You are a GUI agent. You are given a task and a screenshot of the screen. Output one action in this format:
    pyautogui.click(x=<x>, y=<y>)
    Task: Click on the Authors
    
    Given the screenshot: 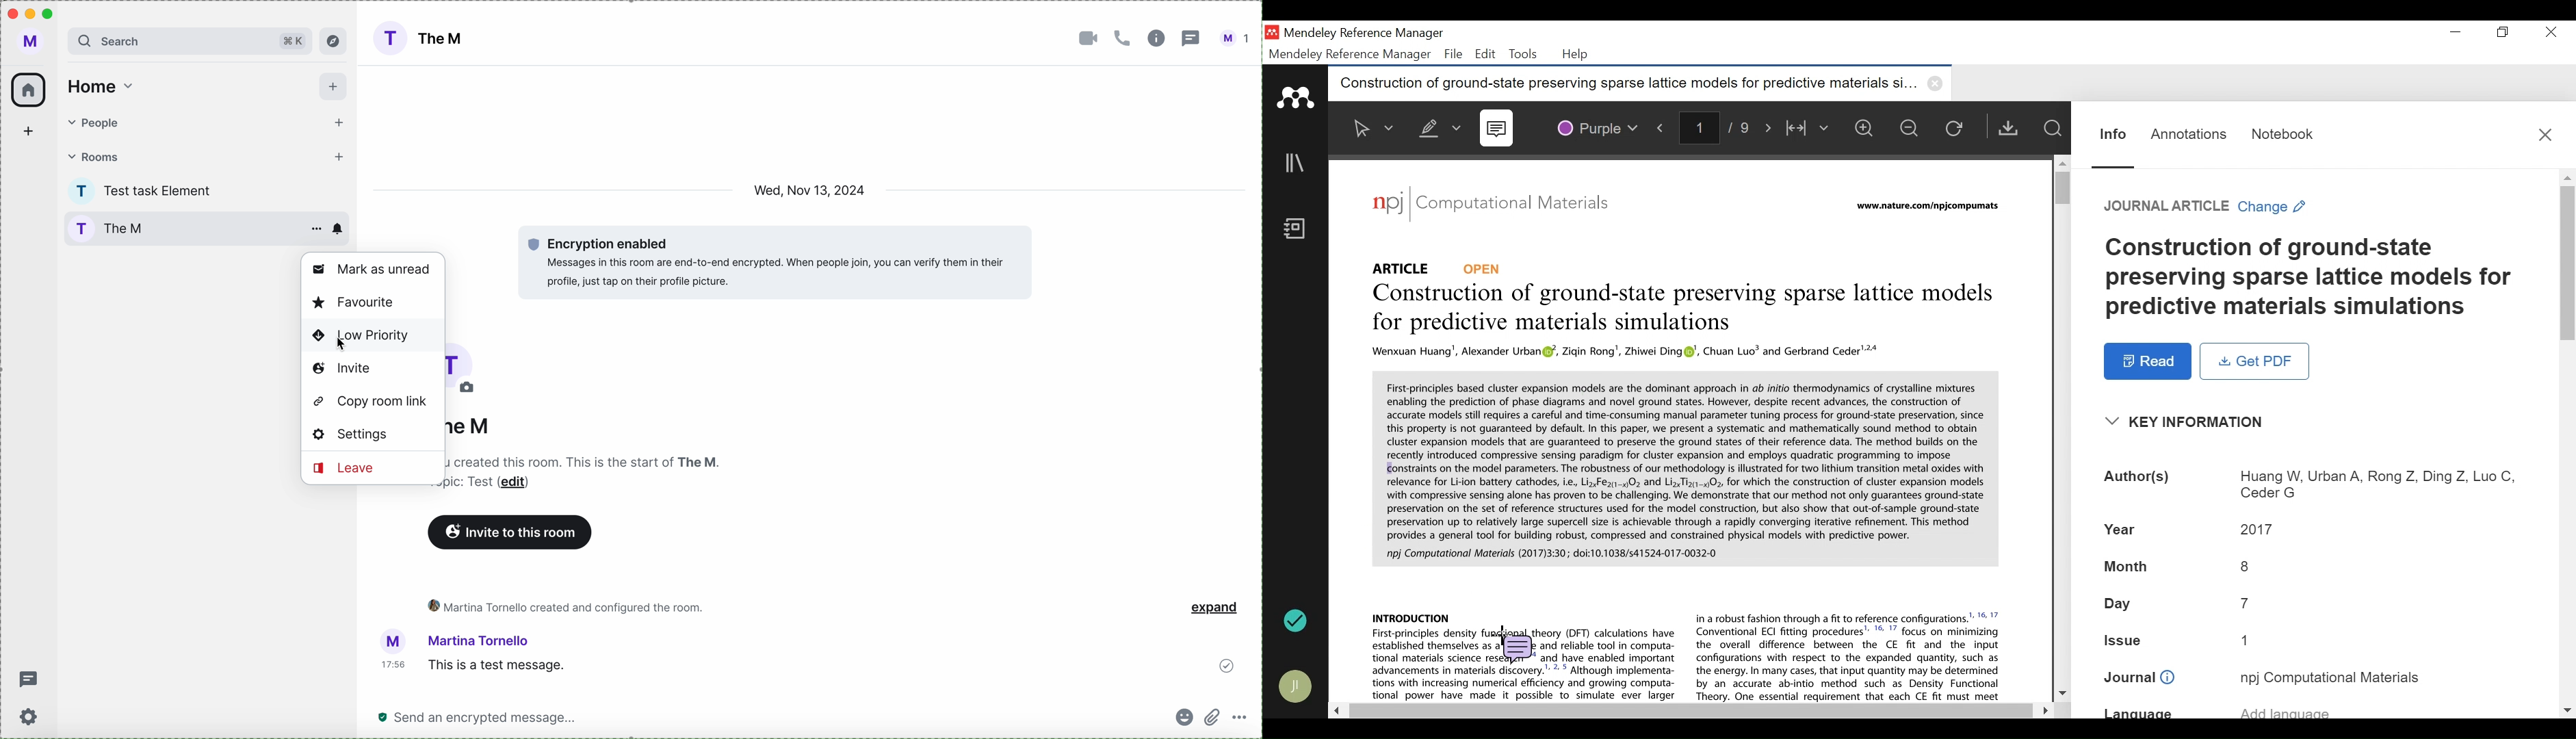 What is the action you would take?
    pyautogui.click(x=2315, y=484)
    